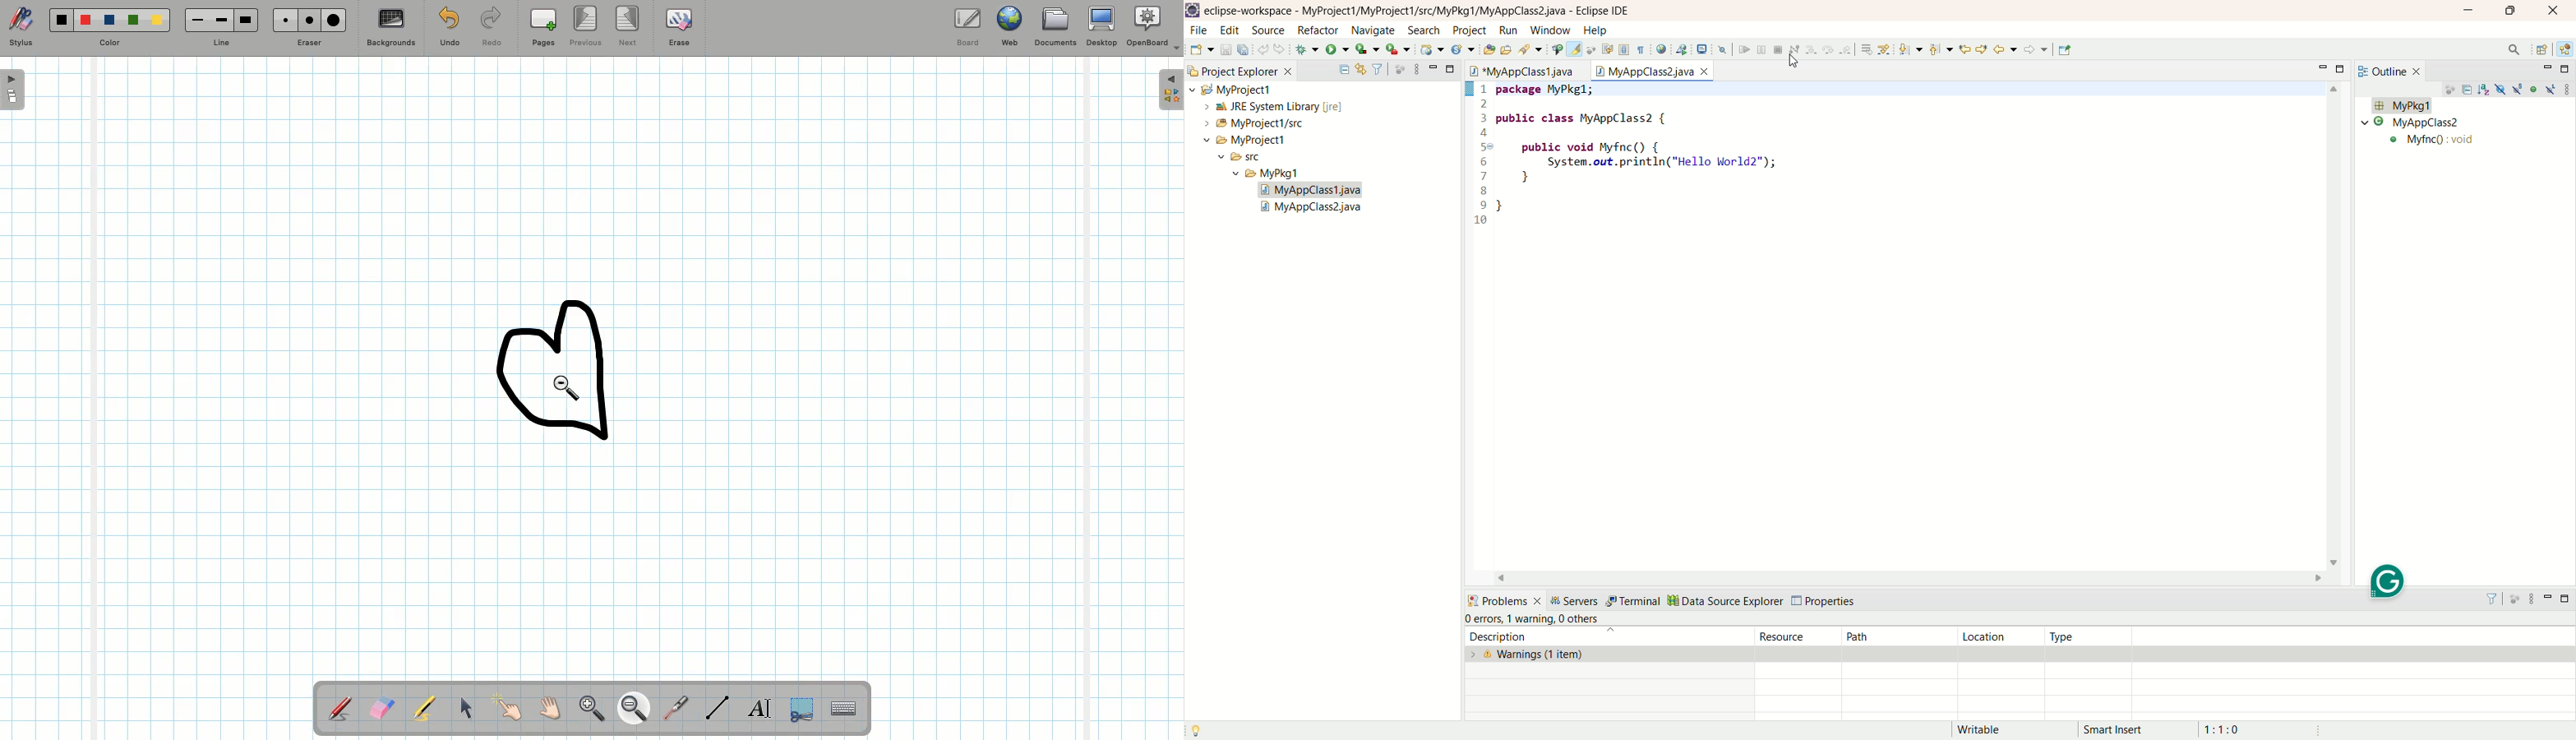 The image size is (2576, 756). What do you see at coordinates (1530, 617) in the screenshot?
I see `warning` at bounding box center [1530, 617].